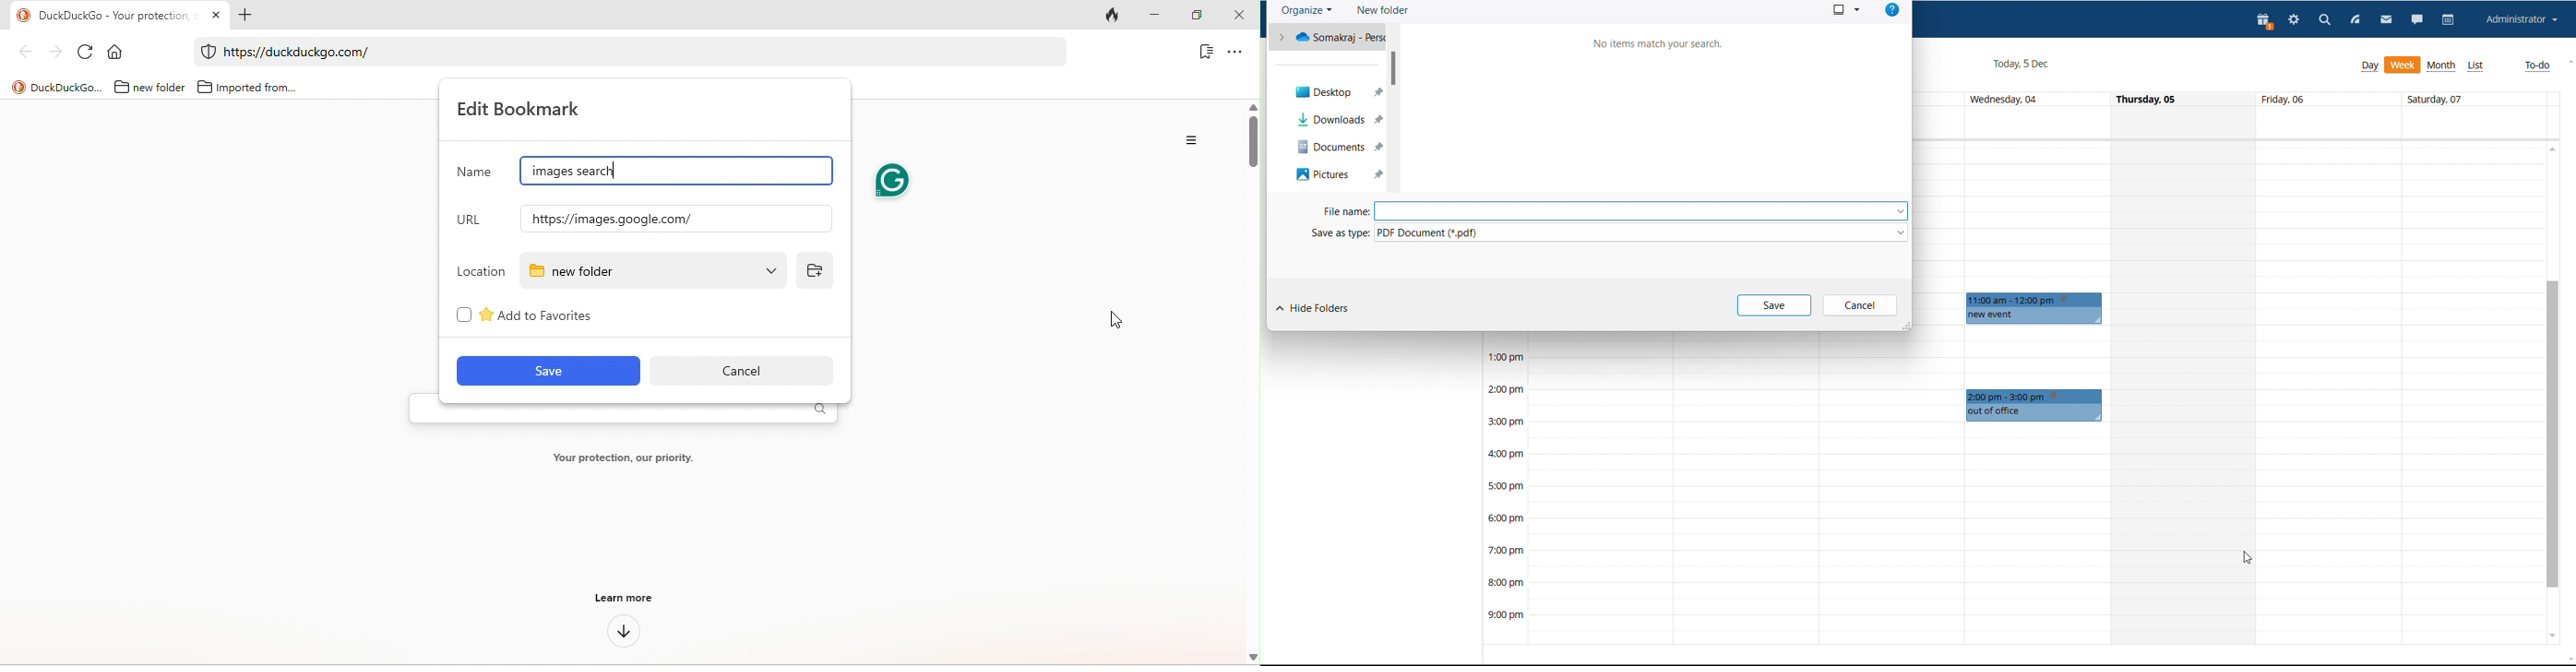 This screenshot has width=2576, height=672. Describe the element at coordinates (460, 315) in the screenshot. I see `checkbox` at that location.